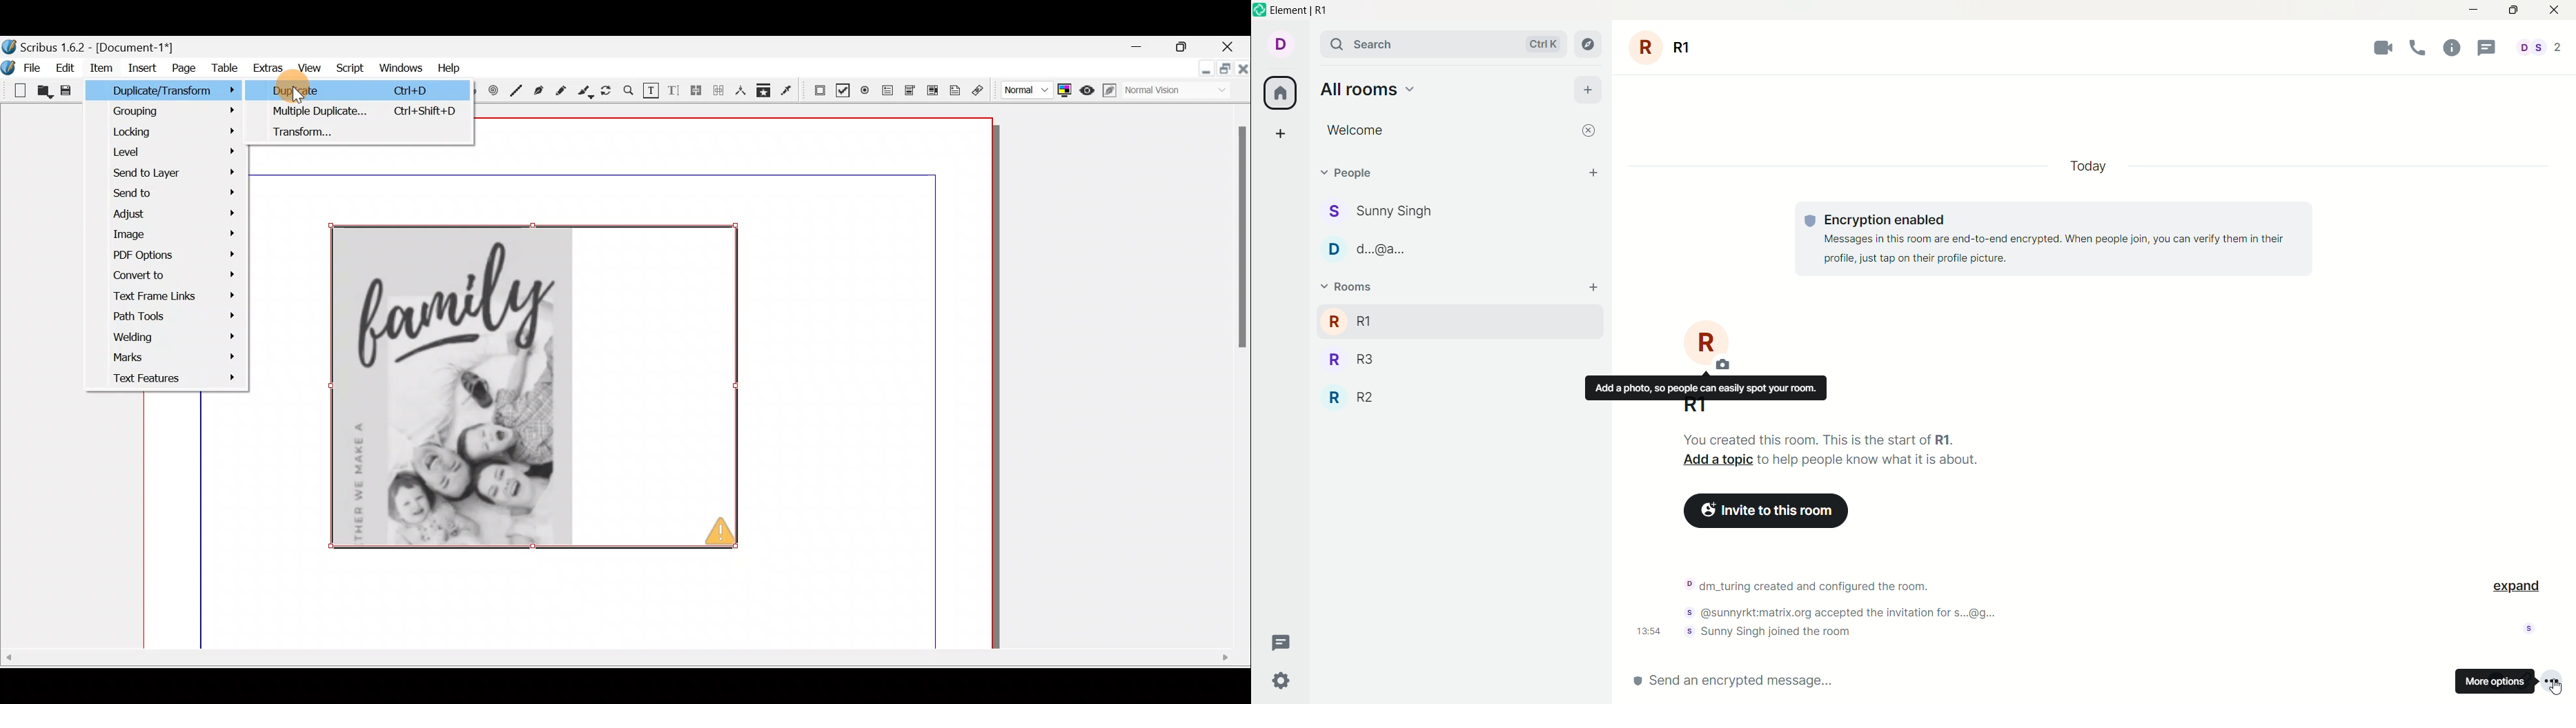 This screenshot has height=728, width=2576. I want to click on minimize, so click(2474, 10).